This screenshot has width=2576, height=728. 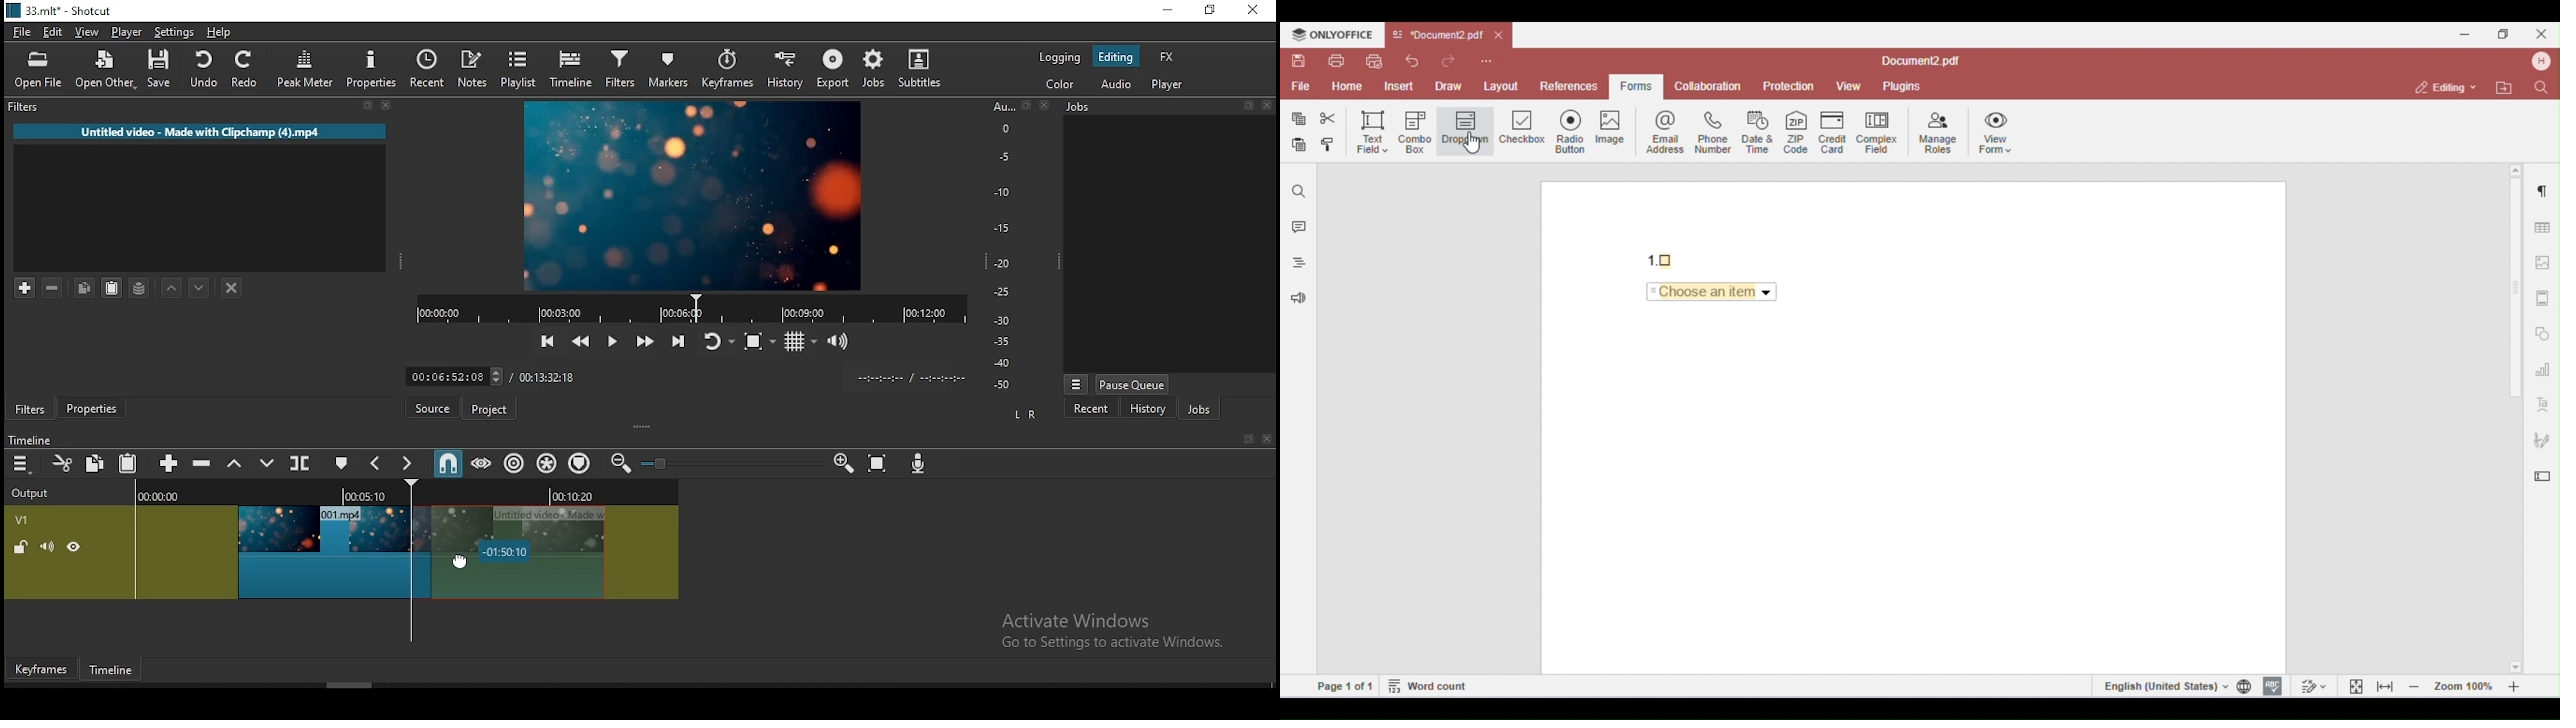 I want to click on create/edit marker, so click(x=343, y=465).